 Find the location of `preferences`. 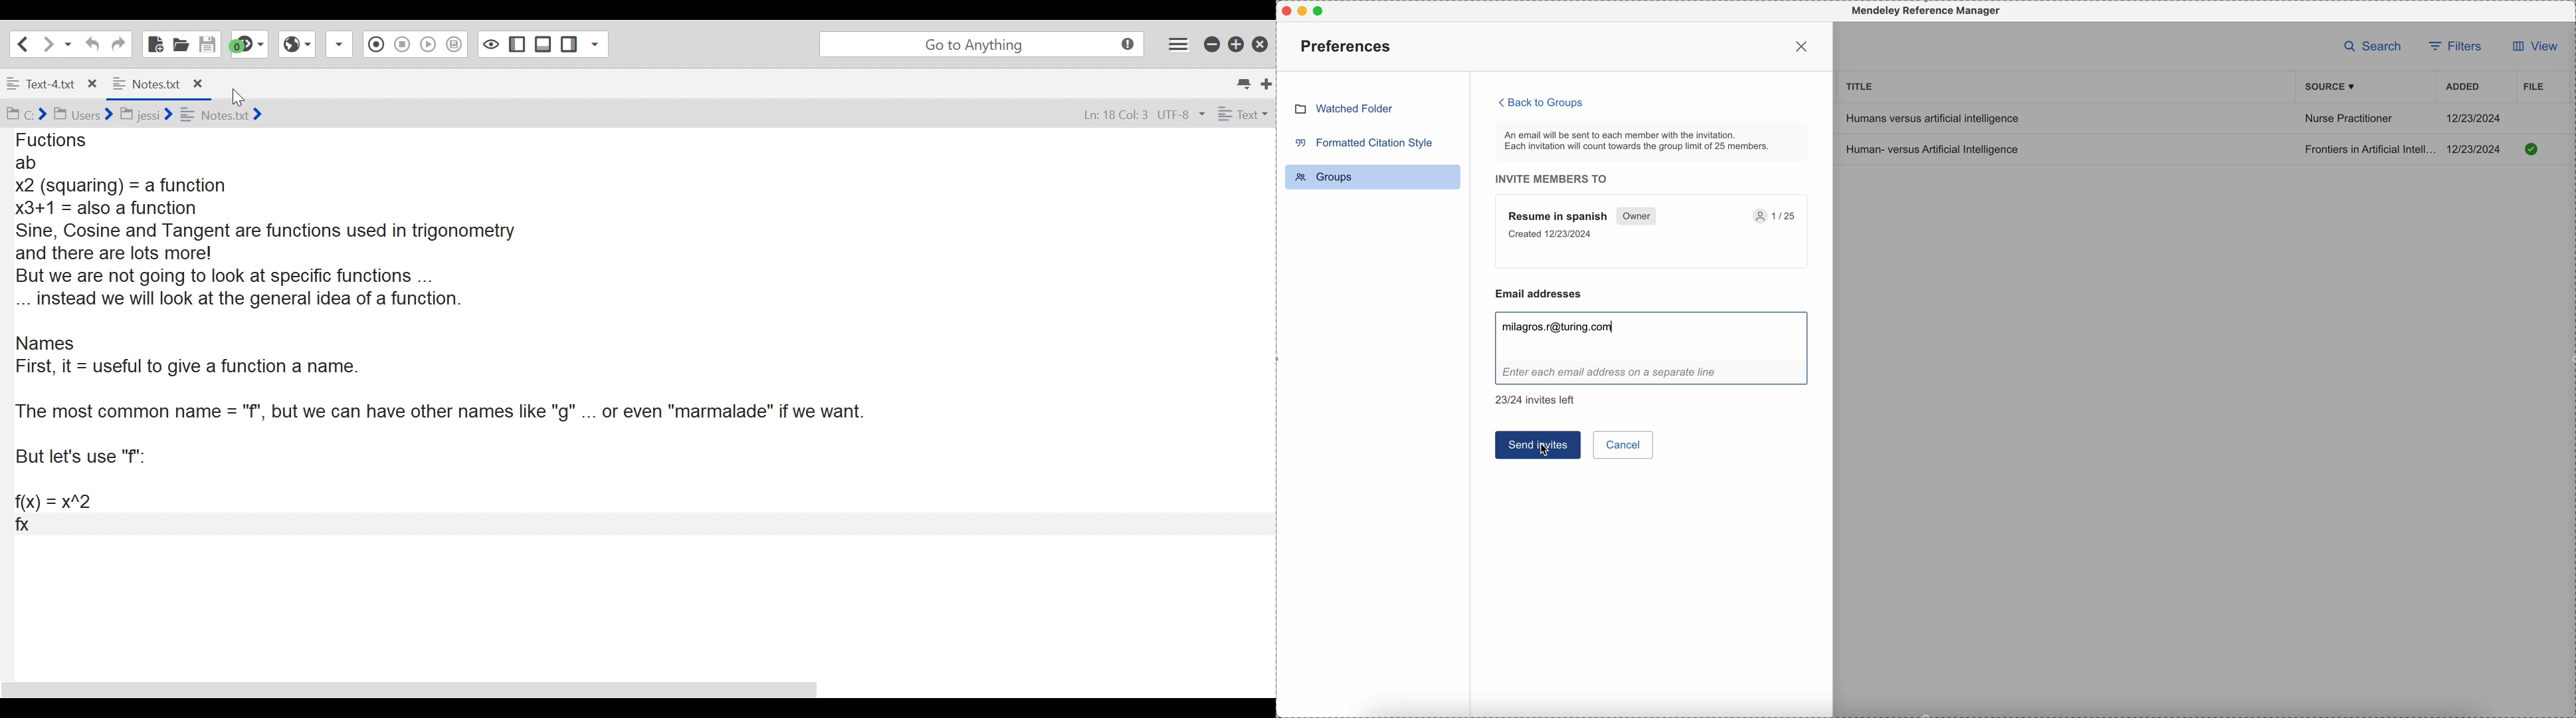

preferences is located at coordinates (1348, 46).